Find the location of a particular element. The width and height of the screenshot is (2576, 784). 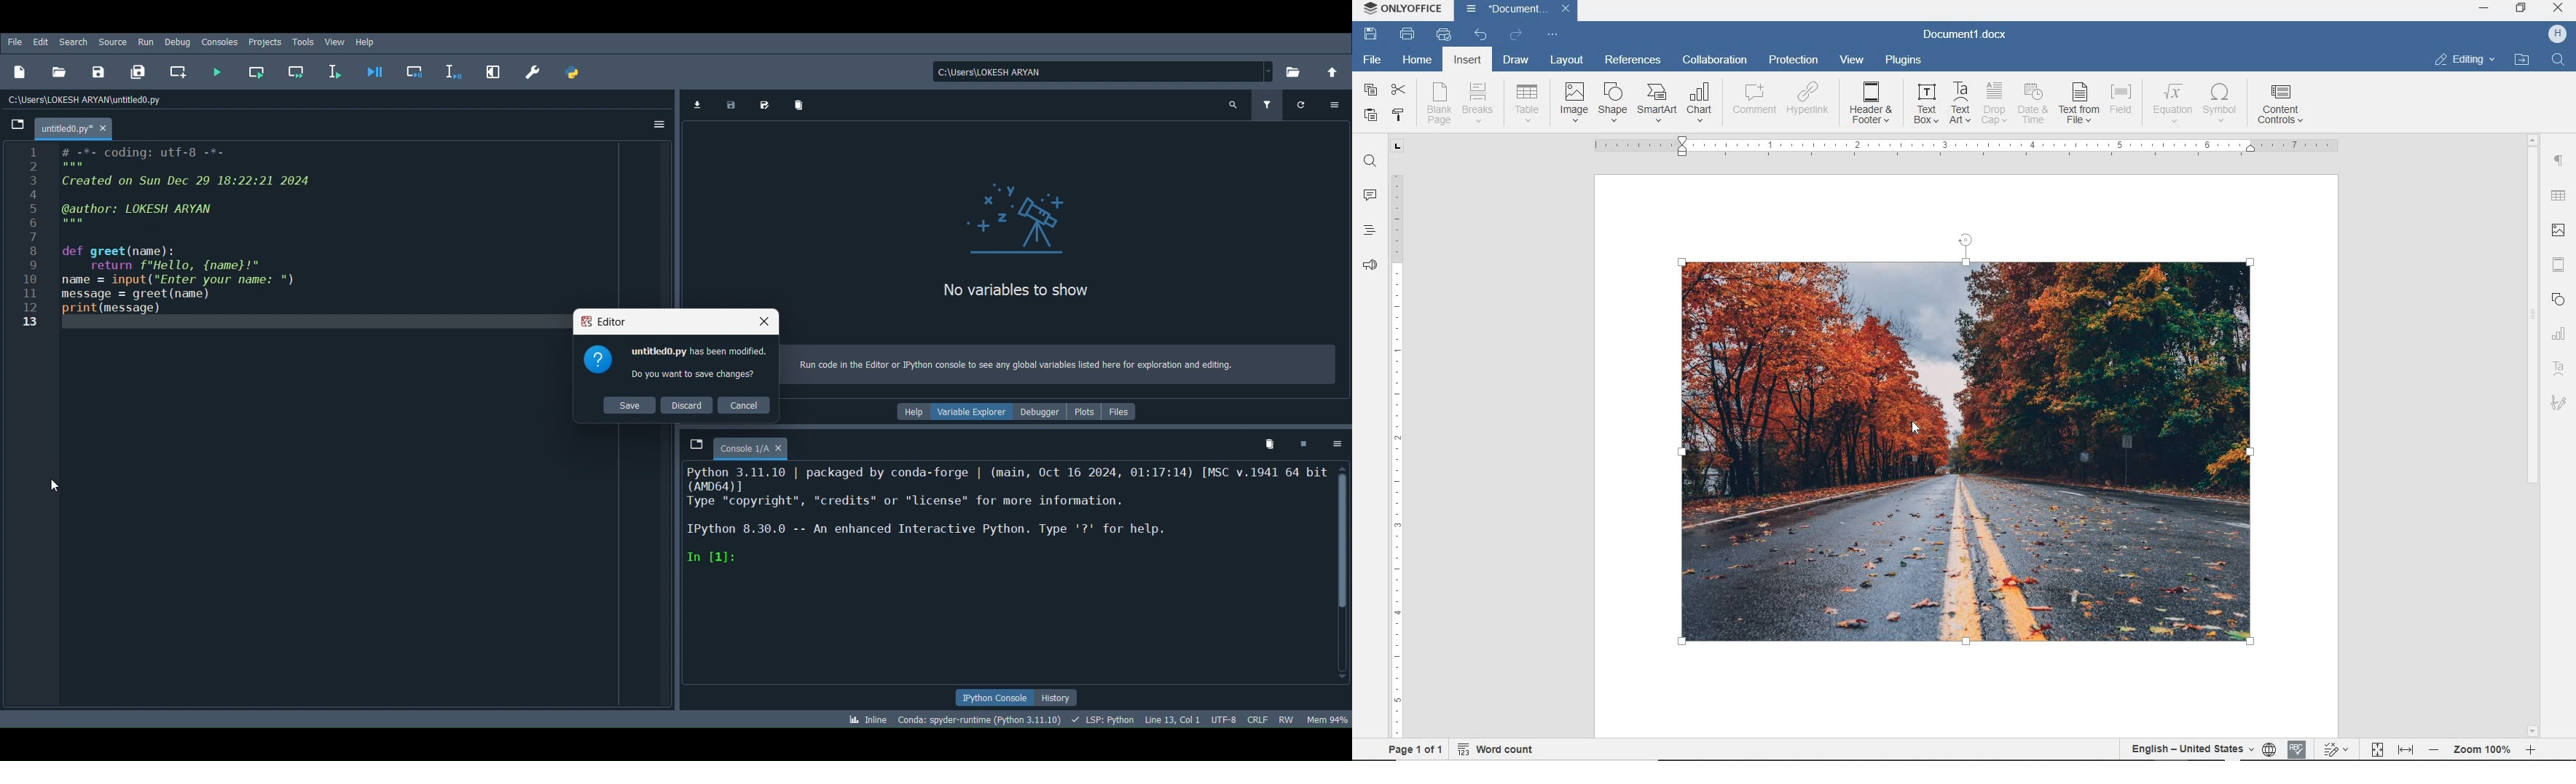

Run file is located at coordinates (217, 70).